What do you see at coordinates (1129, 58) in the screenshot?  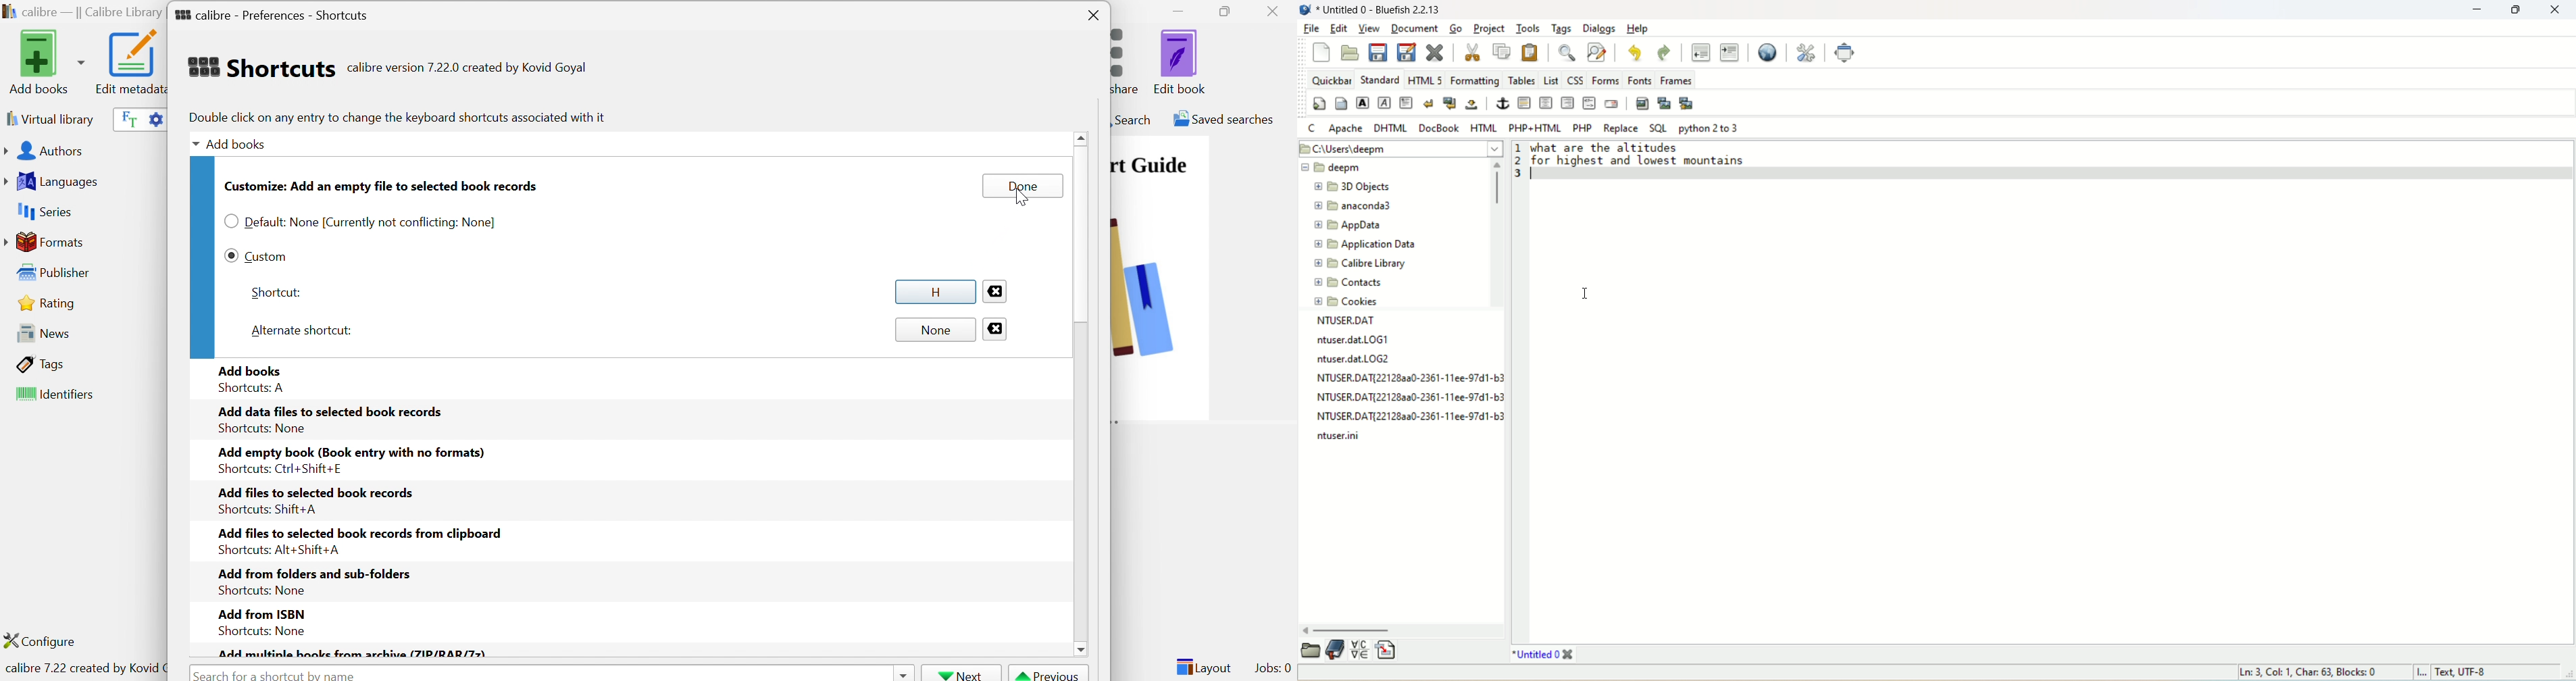 I see `Connect/share` at bounding box center [1129, 58].